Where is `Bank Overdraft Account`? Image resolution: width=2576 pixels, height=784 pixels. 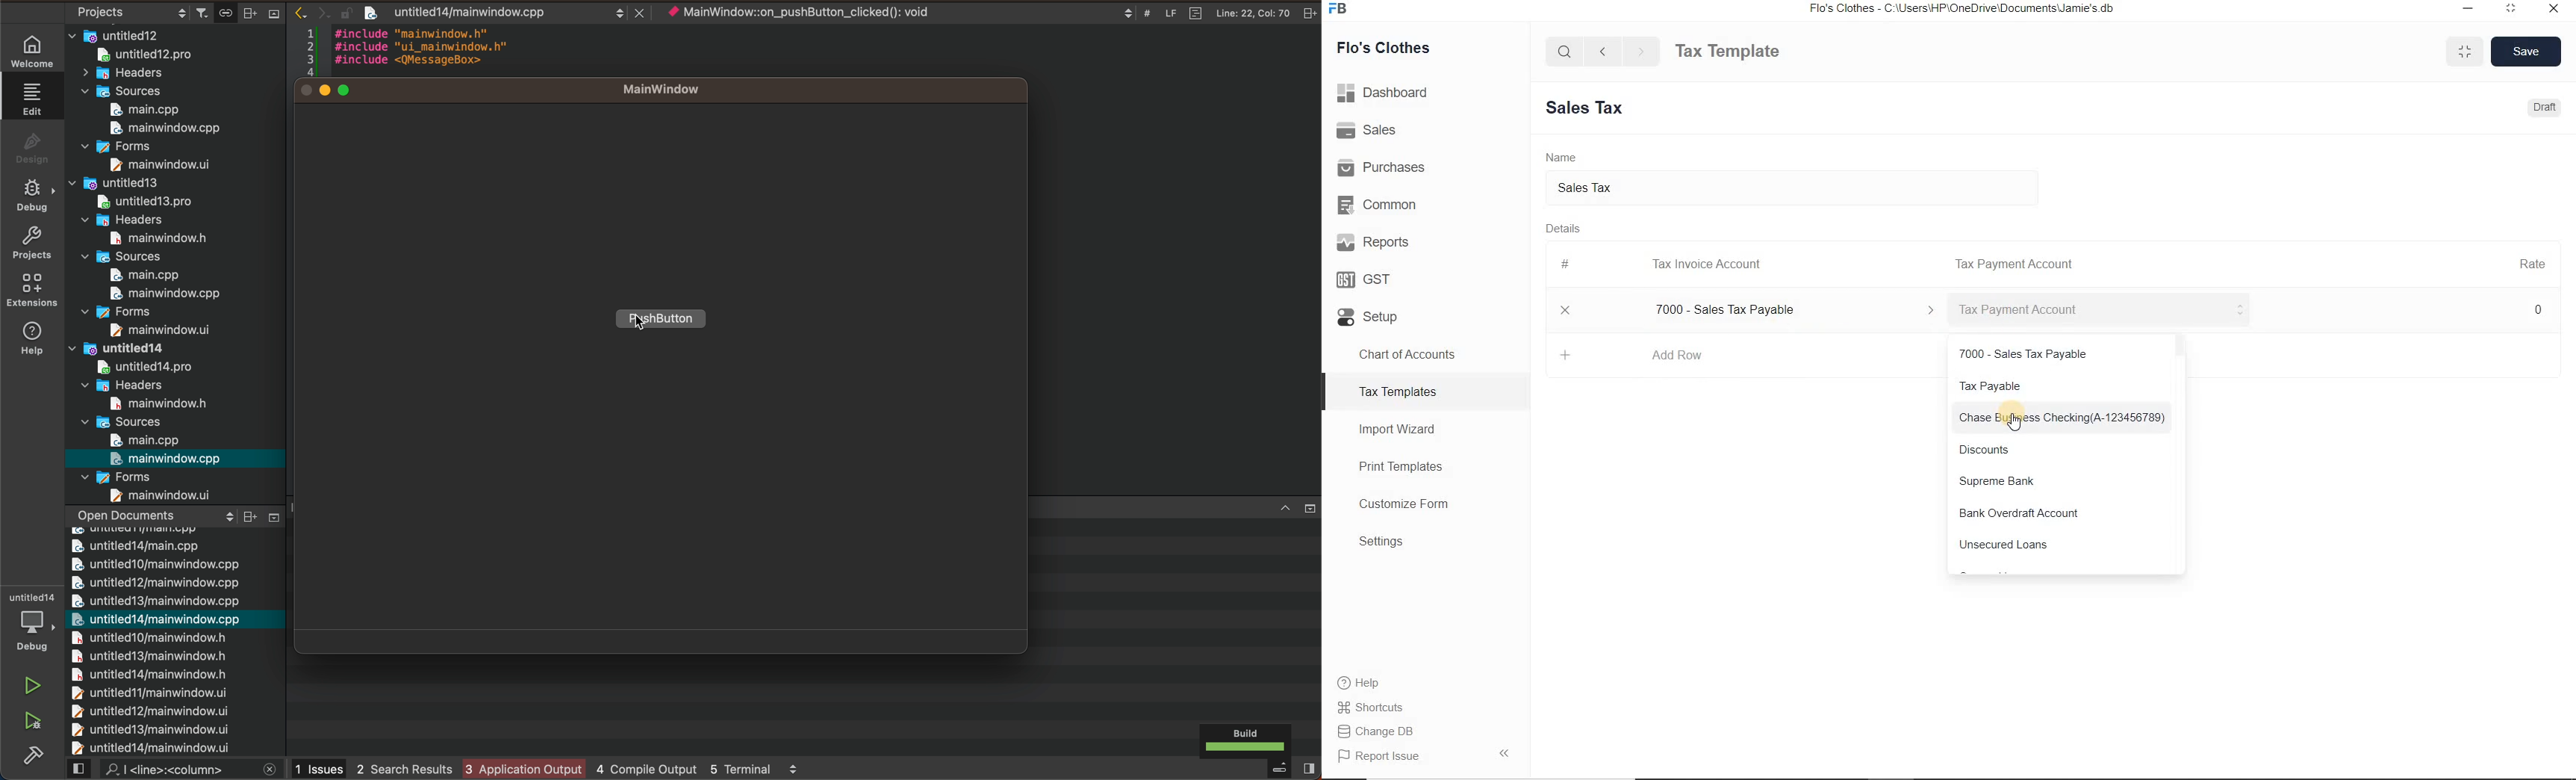 Bank Overdraft Account is located at coordinates (2065, 514).